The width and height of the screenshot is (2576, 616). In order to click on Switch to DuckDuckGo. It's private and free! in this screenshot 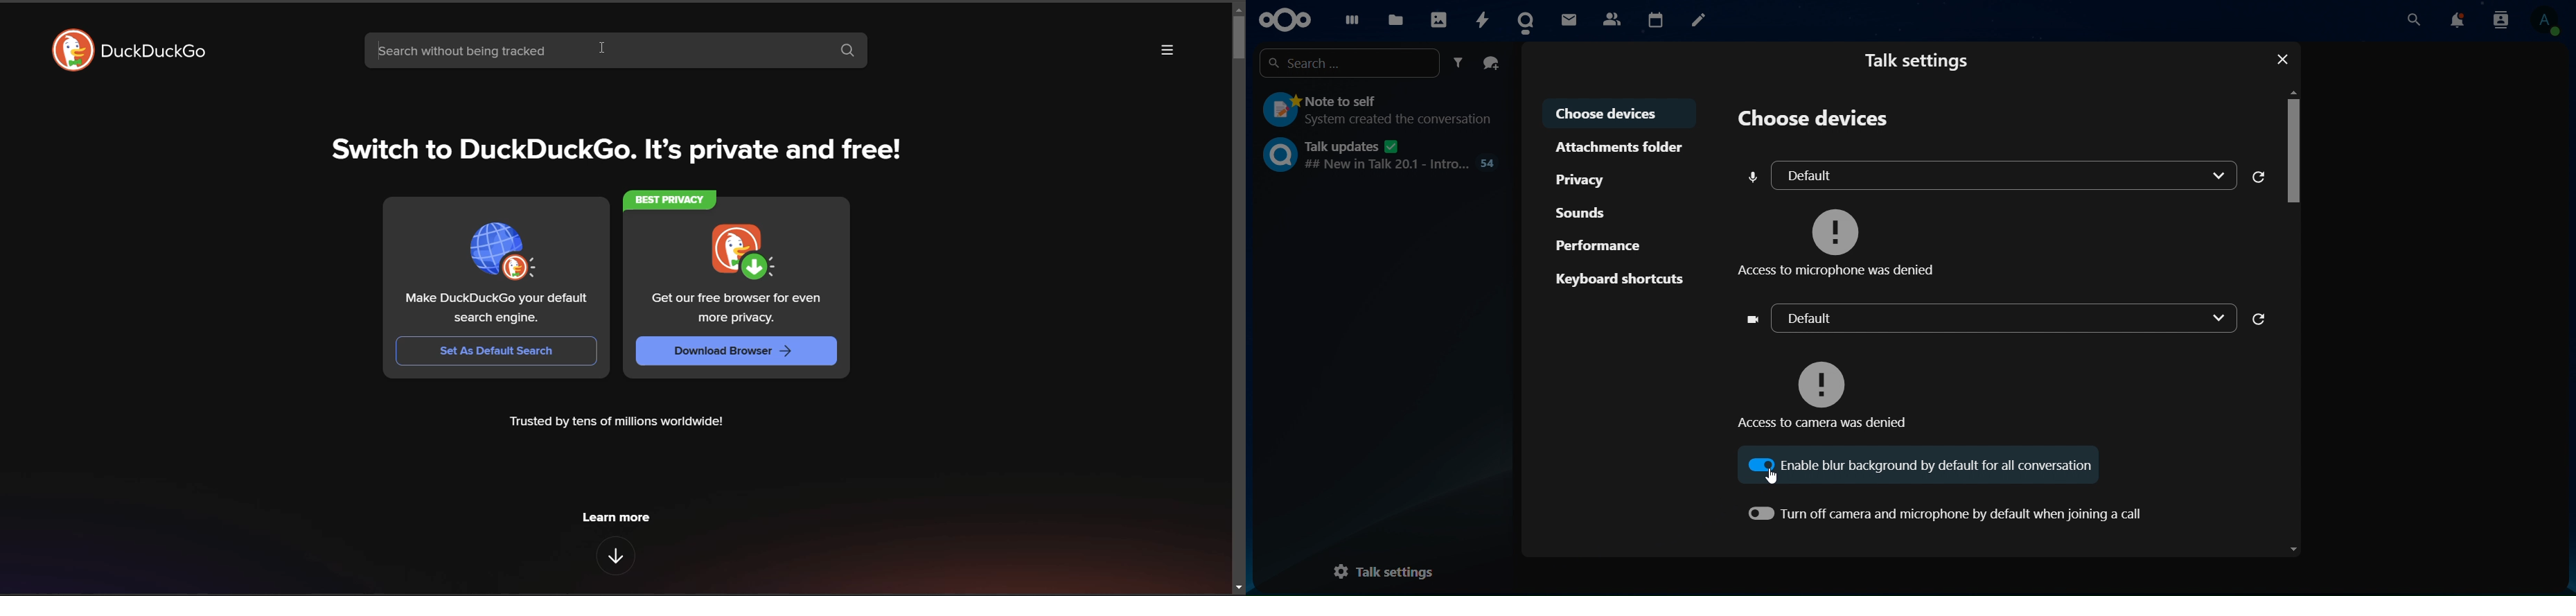, I will do `click(618, 153)`.